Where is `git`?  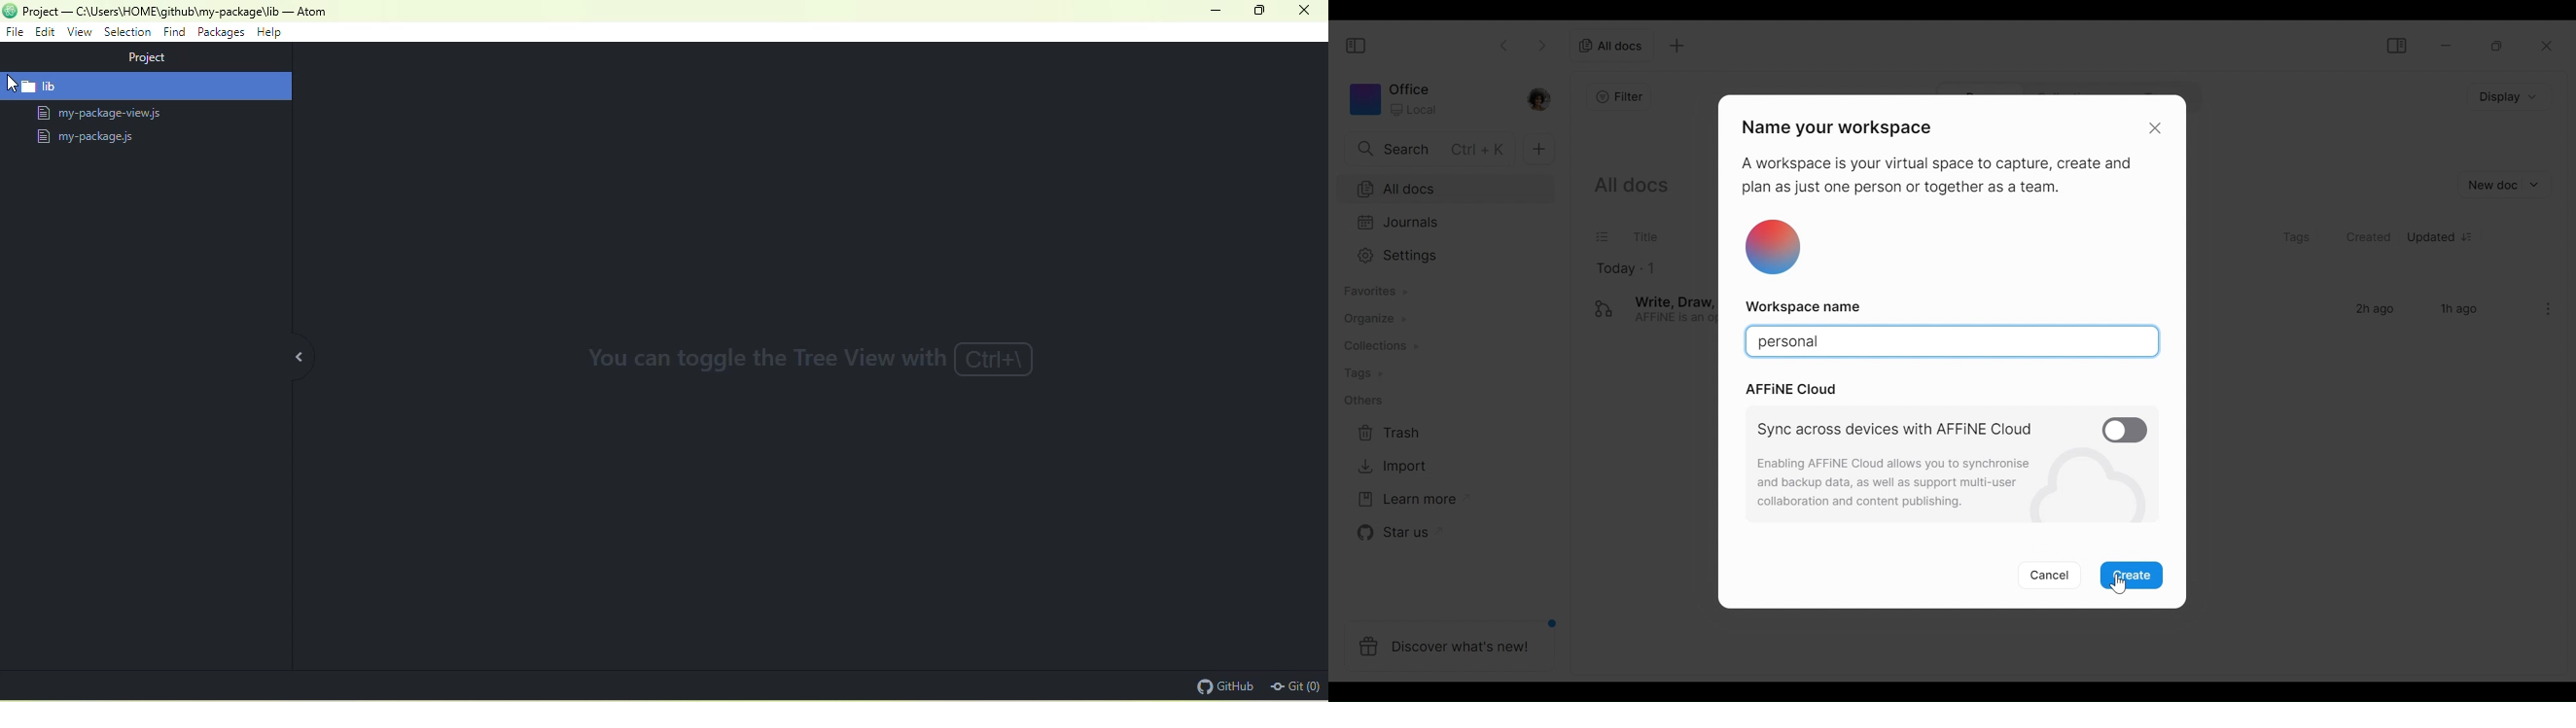 git is located at coordinates (1294, 685).